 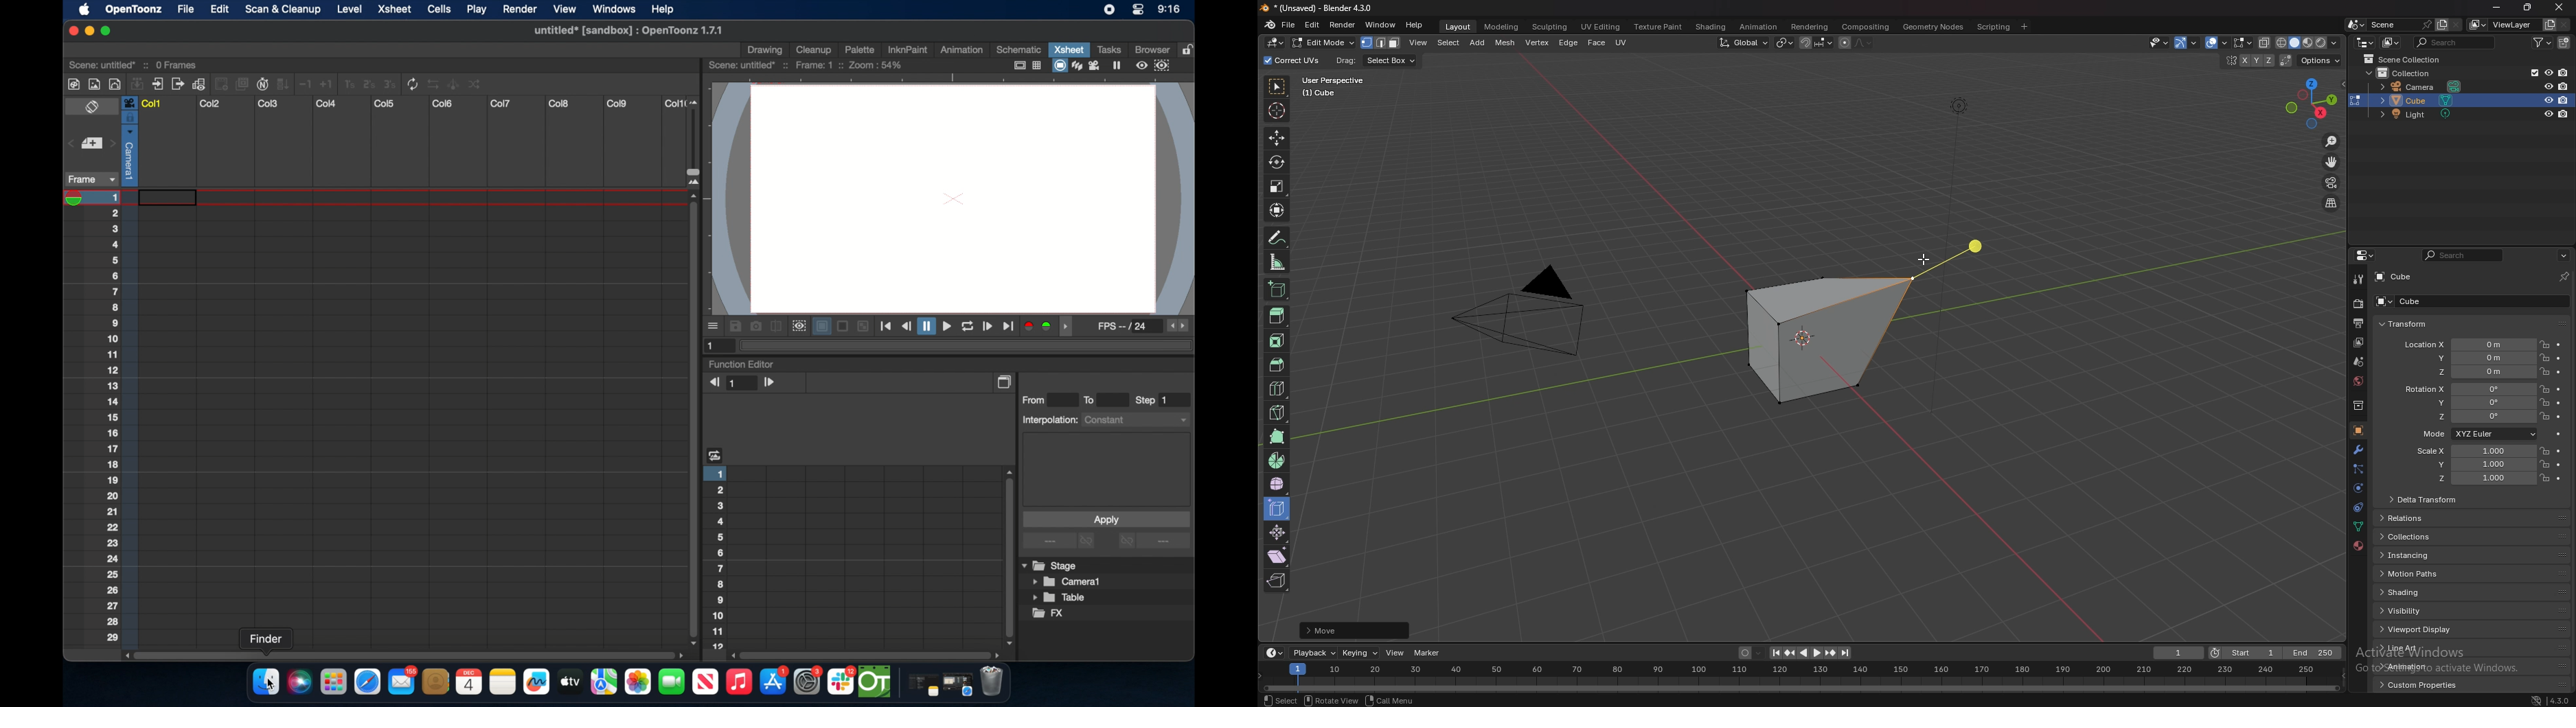 What do you see at coordinates (2391, 43) in the screenshot?
I see `display mode` at bounding box center [2391, 43].